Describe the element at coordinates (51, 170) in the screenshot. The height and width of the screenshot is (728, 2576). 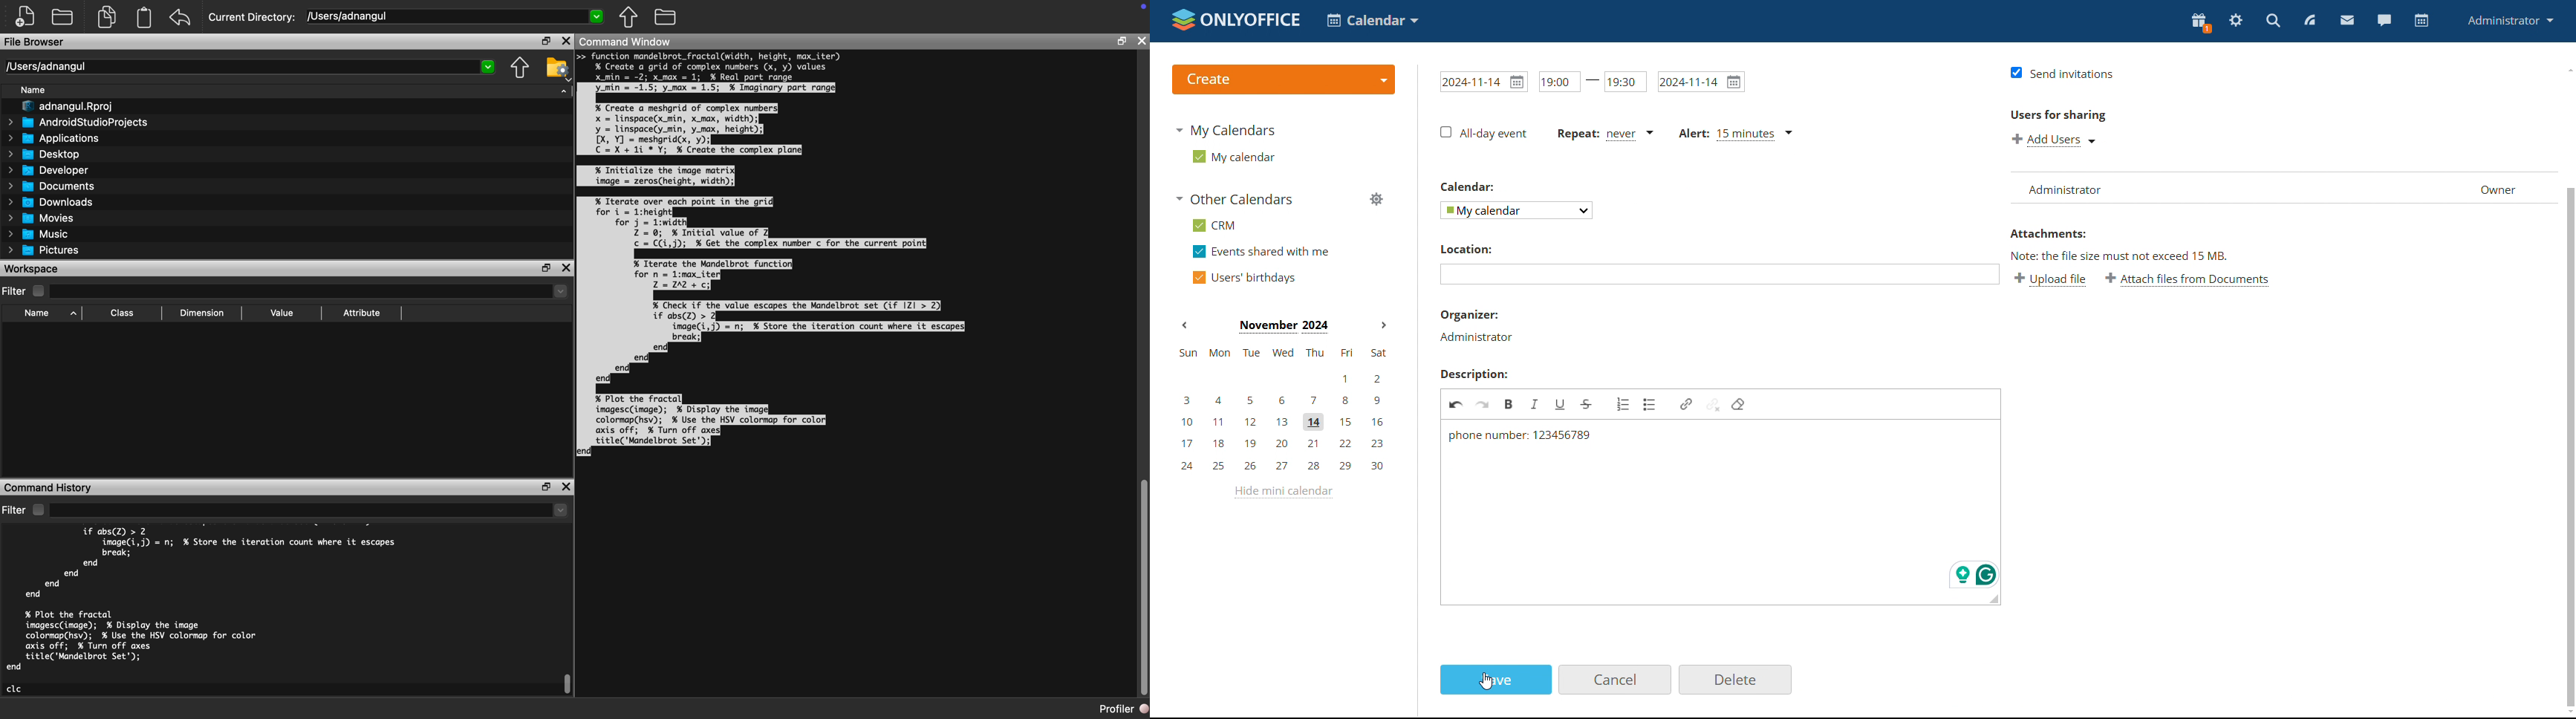
I see `Developer` at that location.